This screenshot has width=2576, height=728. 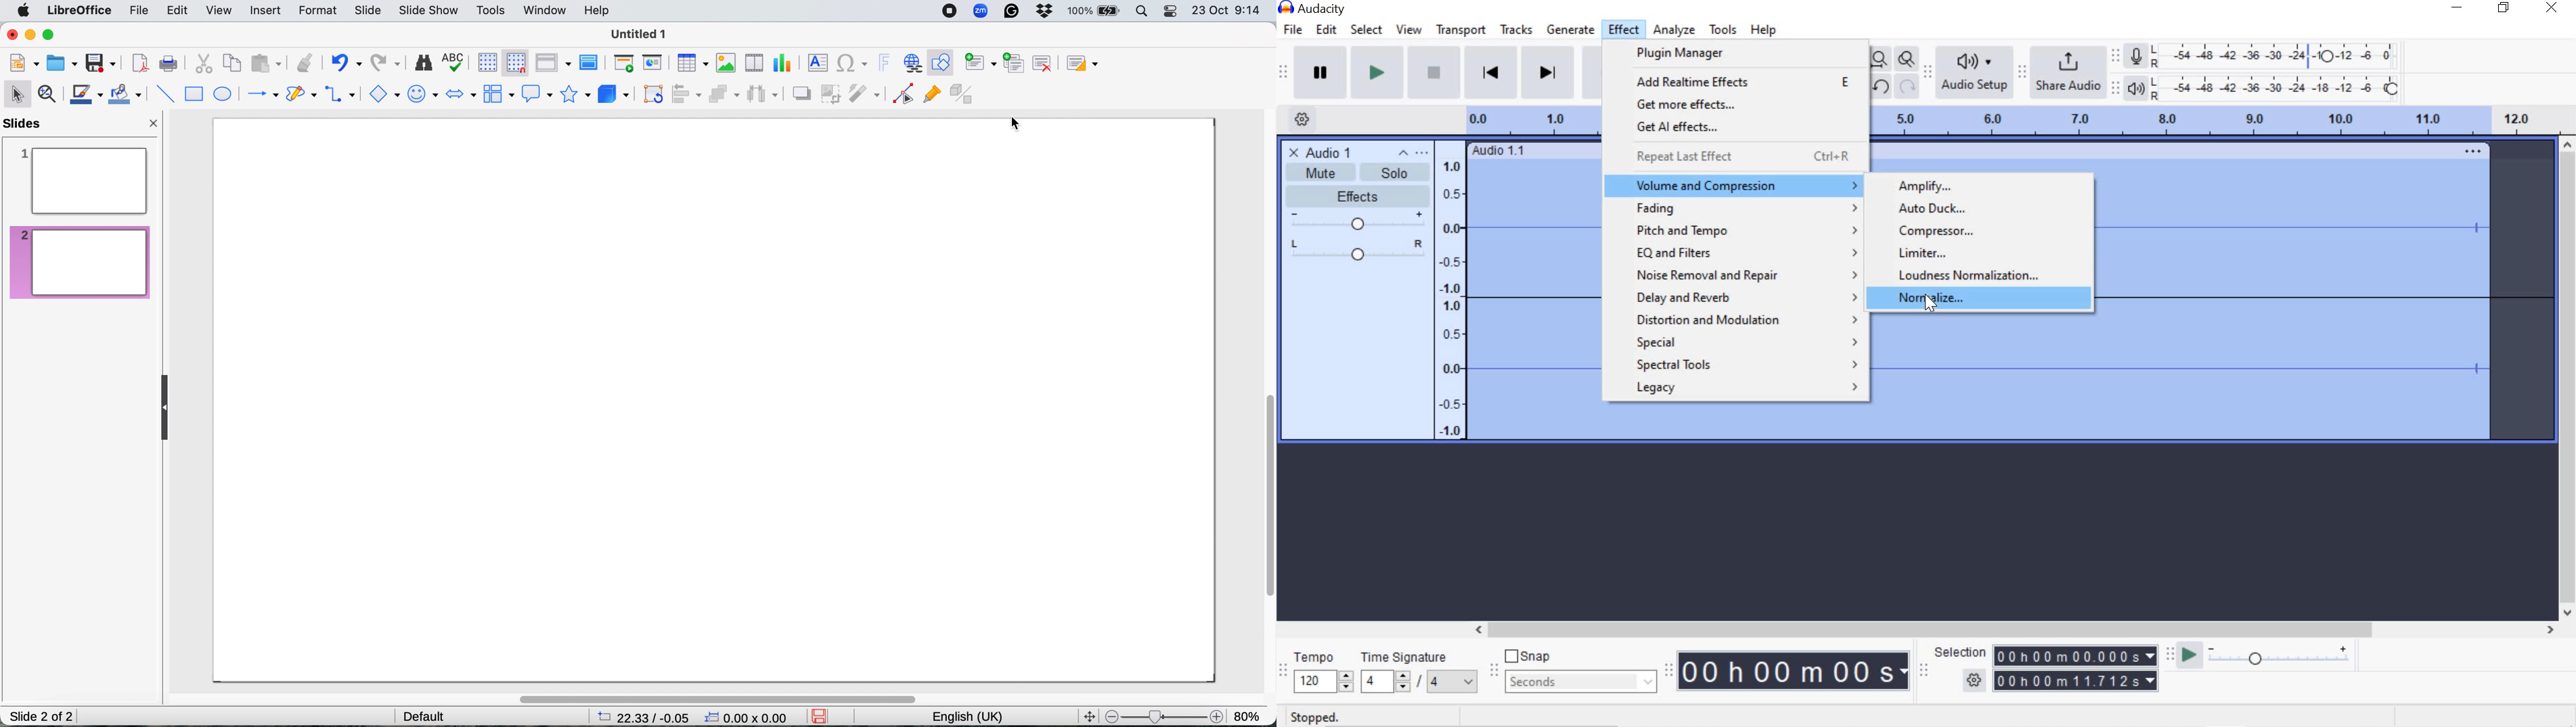 I want to click on close, so click(x=12, y=35).